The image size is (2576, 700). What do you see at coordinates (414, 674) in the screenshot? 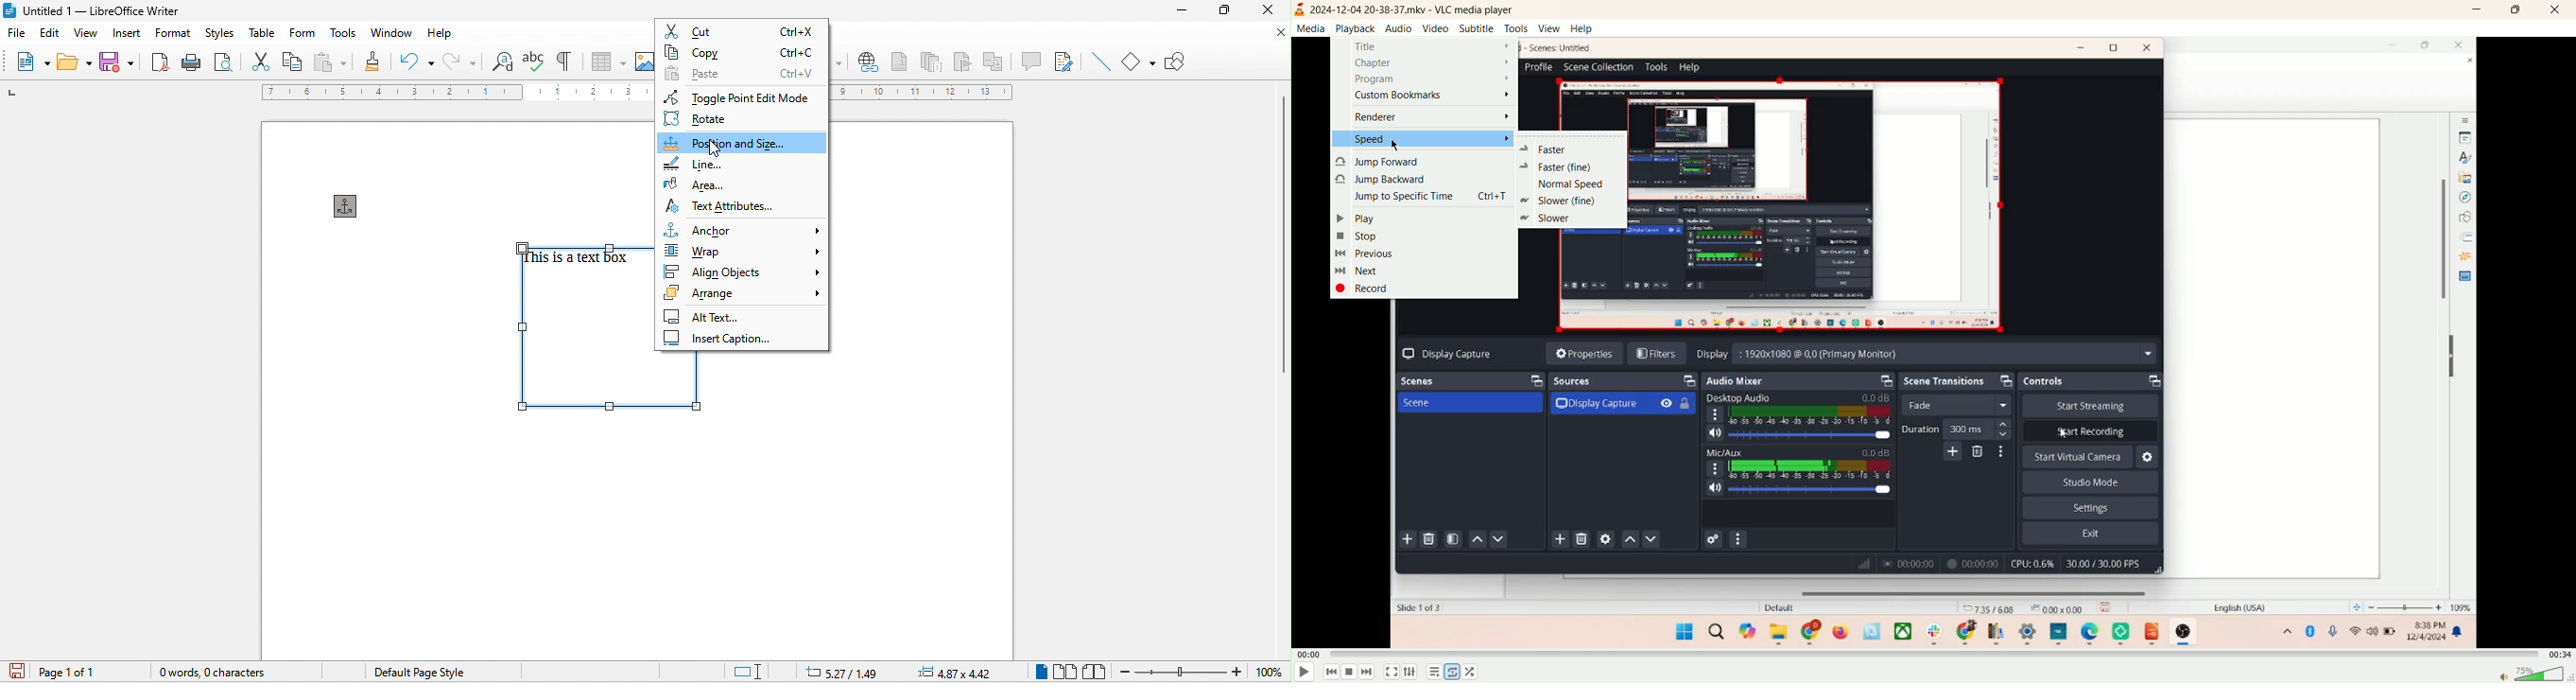
I see `default page style` at bounding box center [414, 674].